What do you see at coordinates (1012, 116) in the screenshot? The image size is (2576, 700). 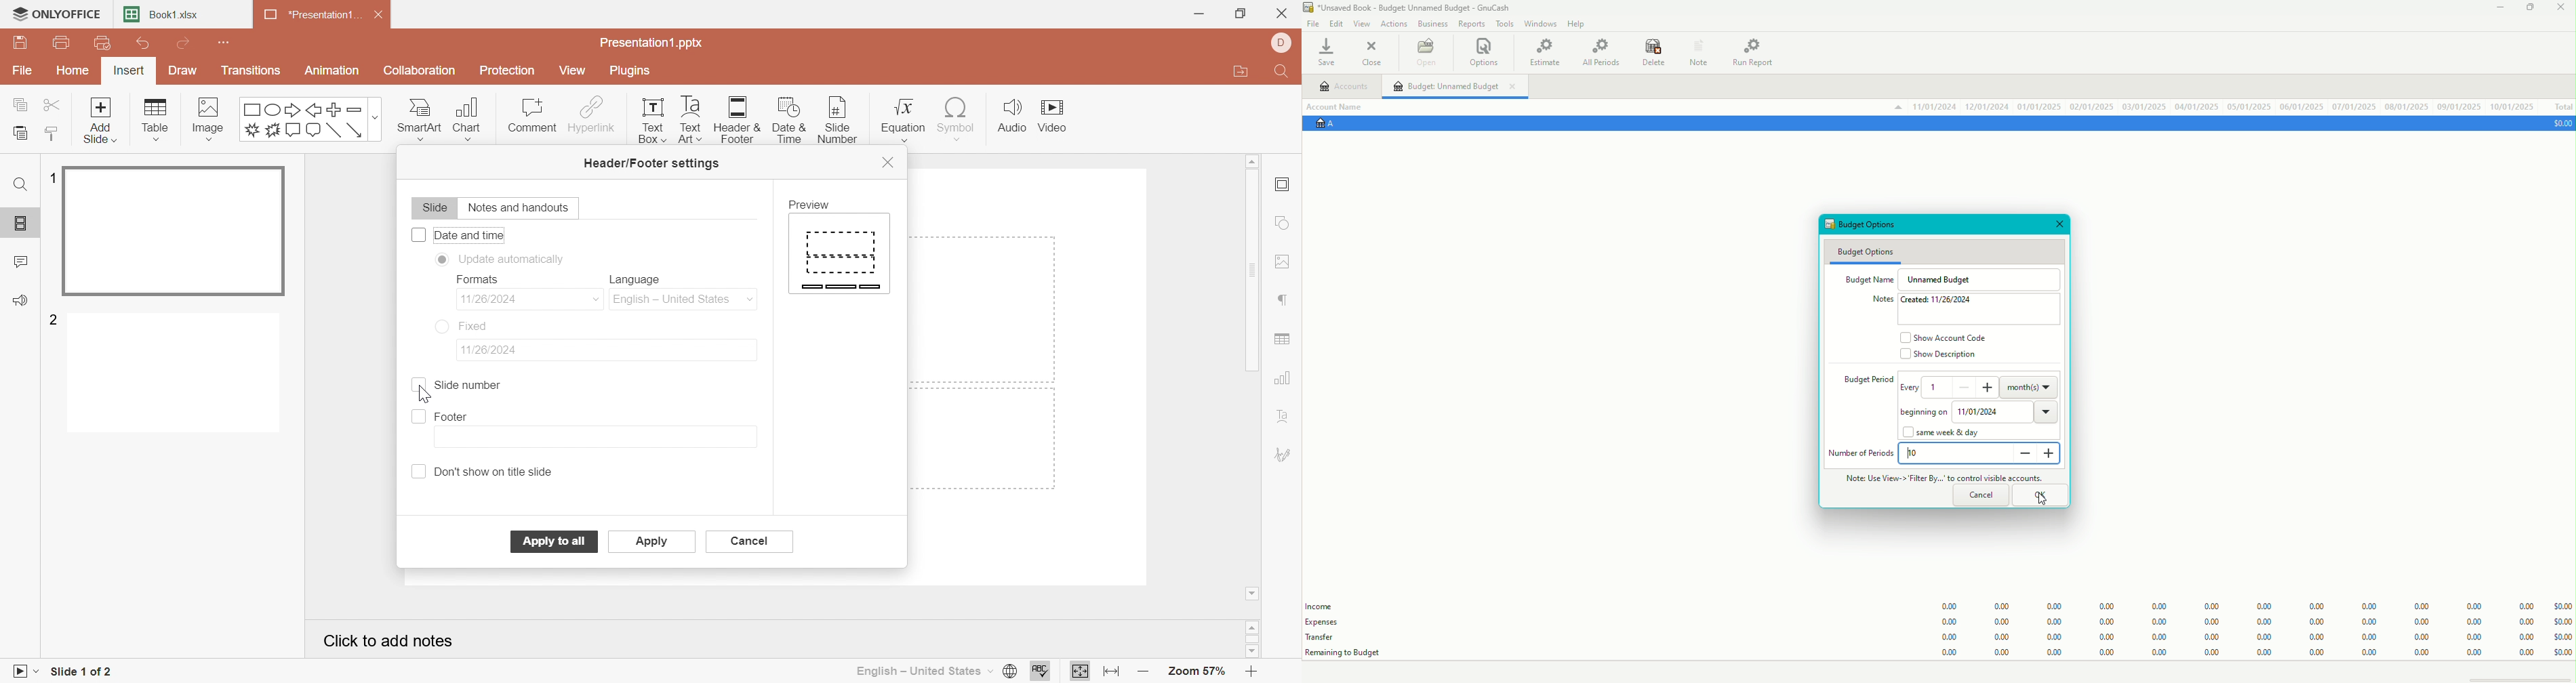 I see `Audio` at bounding box center [1012, 116].